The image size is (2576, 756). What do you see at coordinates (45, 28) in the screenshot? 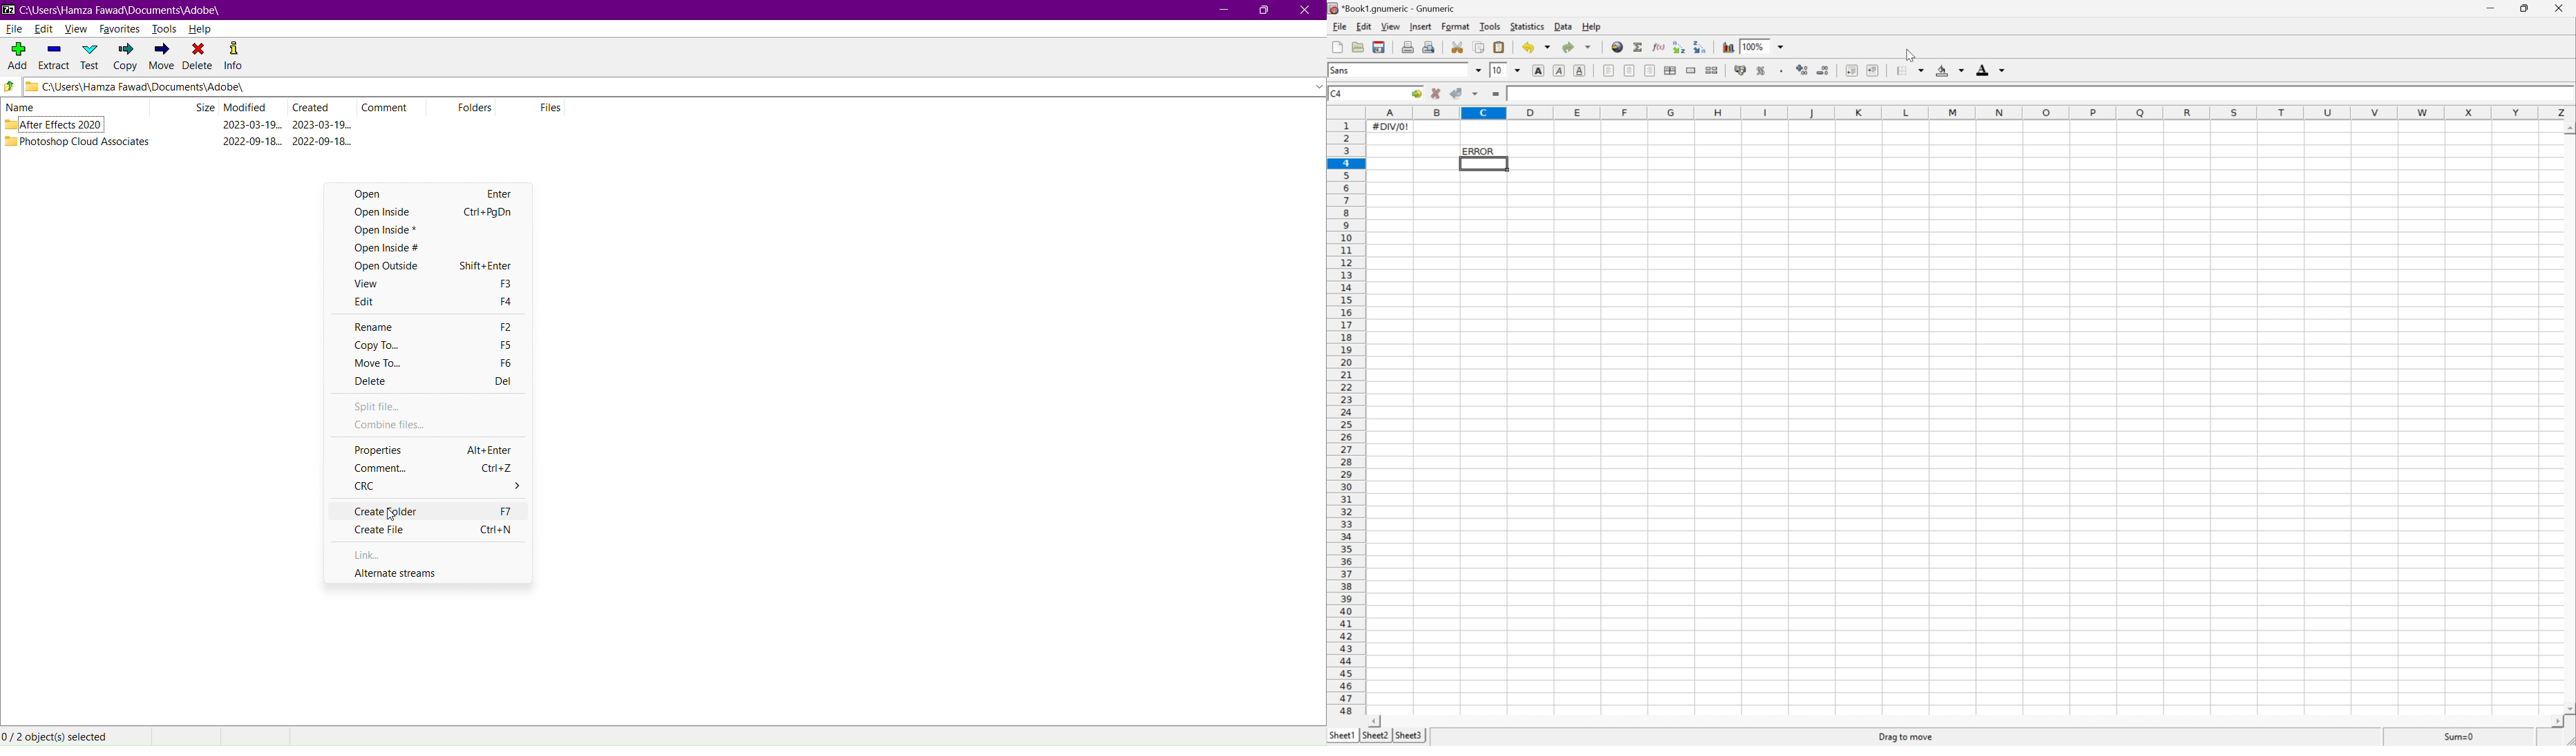
I see `Edit` at bounding box center [45, 28].